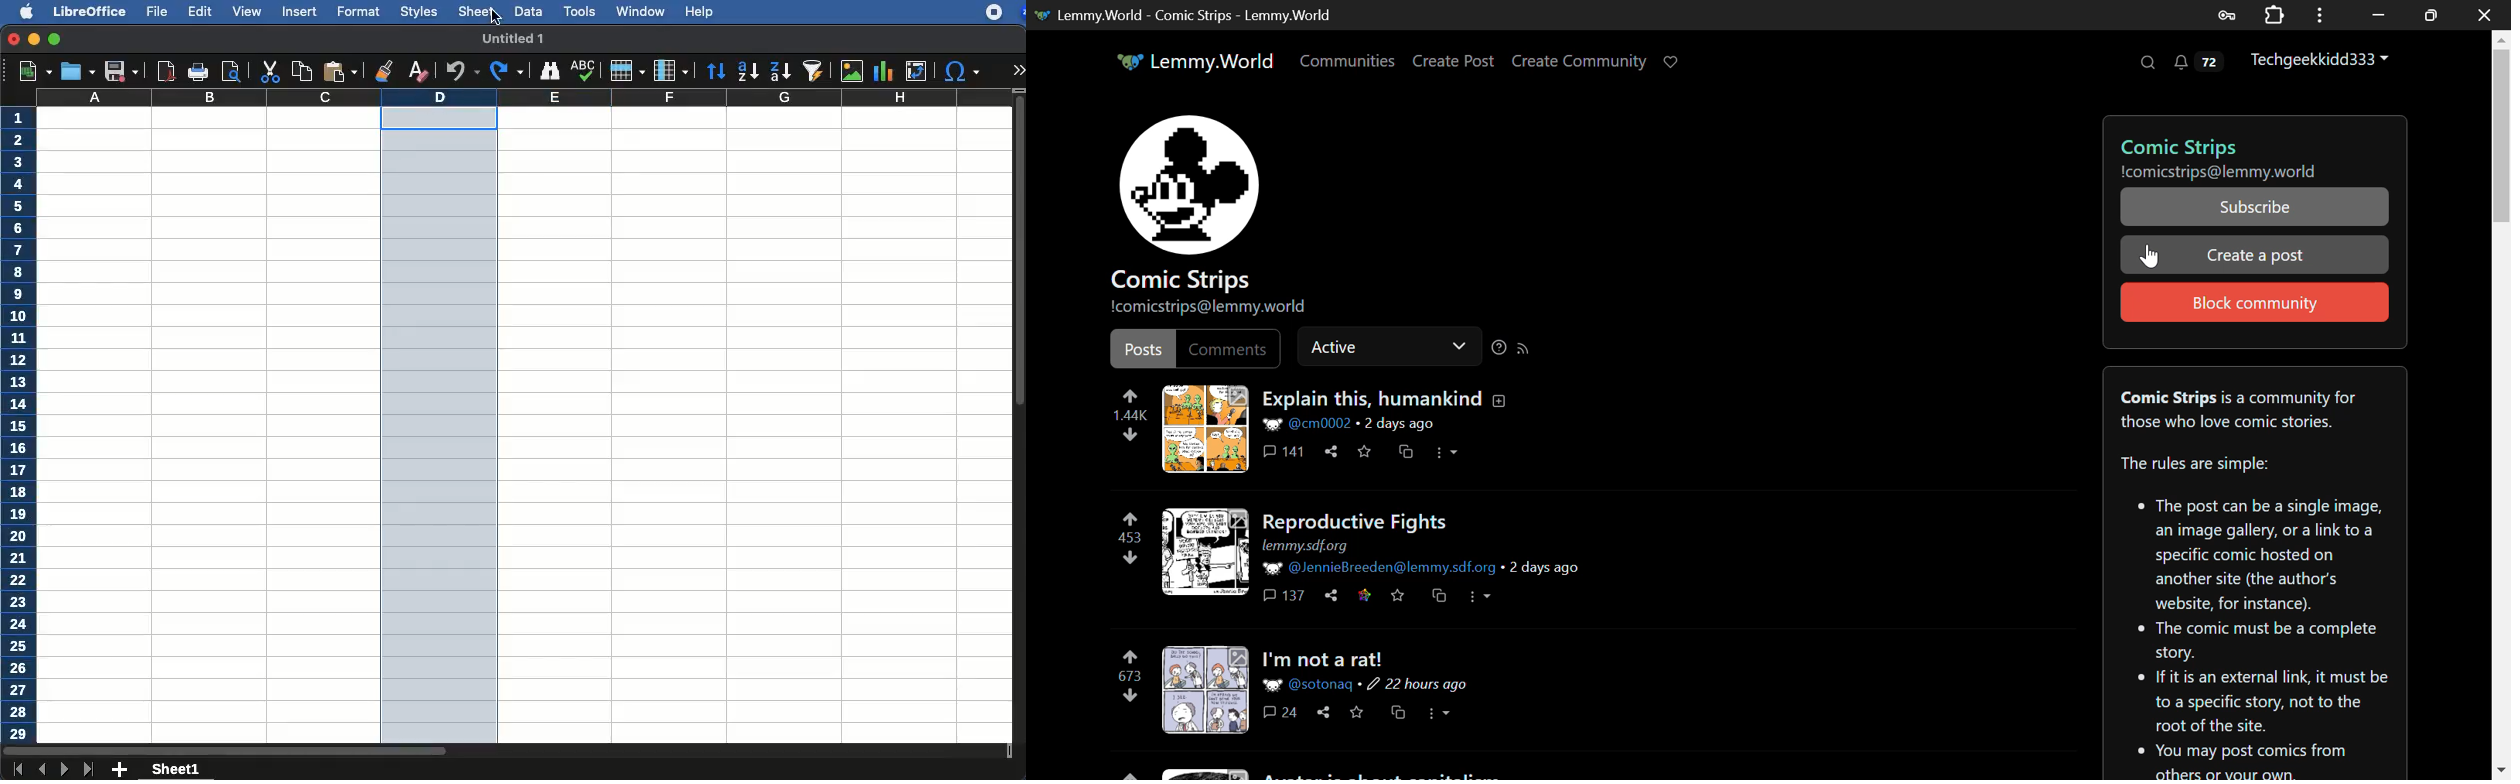 The image size is (2520, 784). What do you see at coordinates (673, 70) in the screenshot?
I see `column` at bounding box center [673, 70].